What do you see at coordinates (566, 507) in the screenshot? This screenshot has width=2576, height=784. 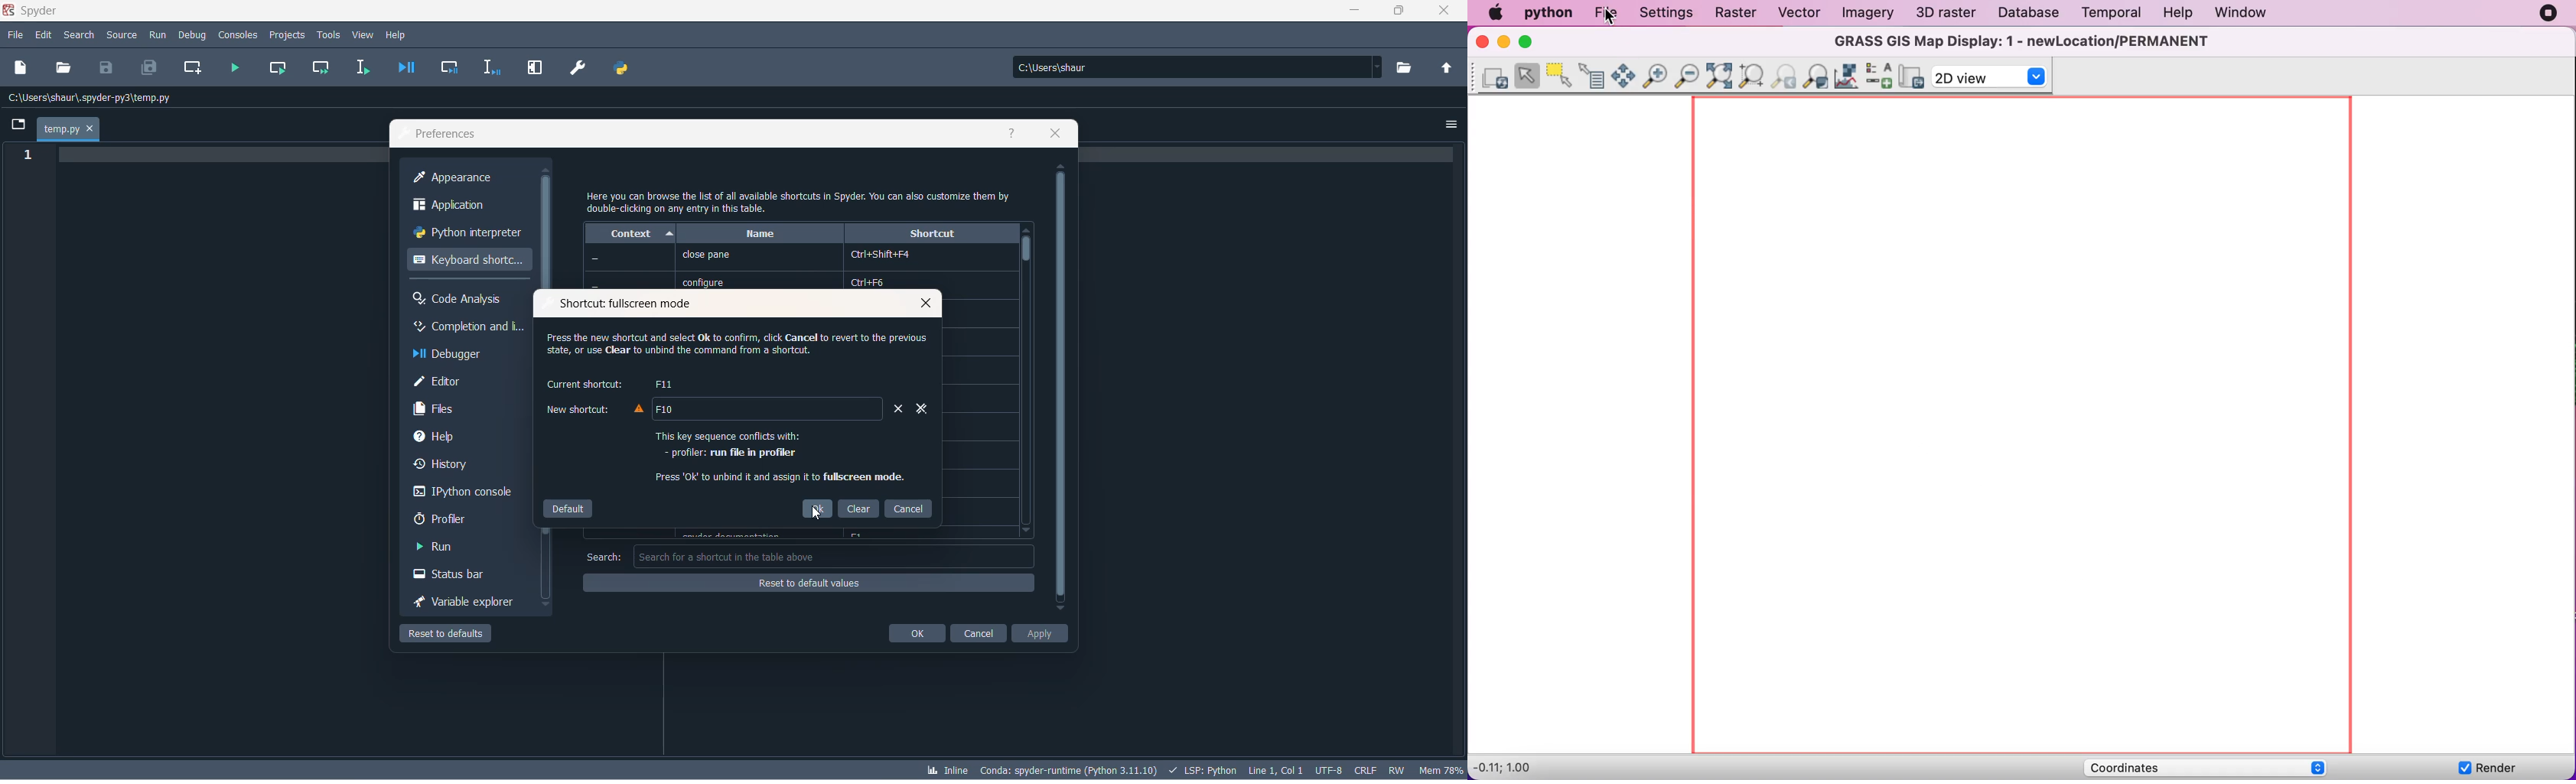 I see `default` at bounding box center [566, 507].